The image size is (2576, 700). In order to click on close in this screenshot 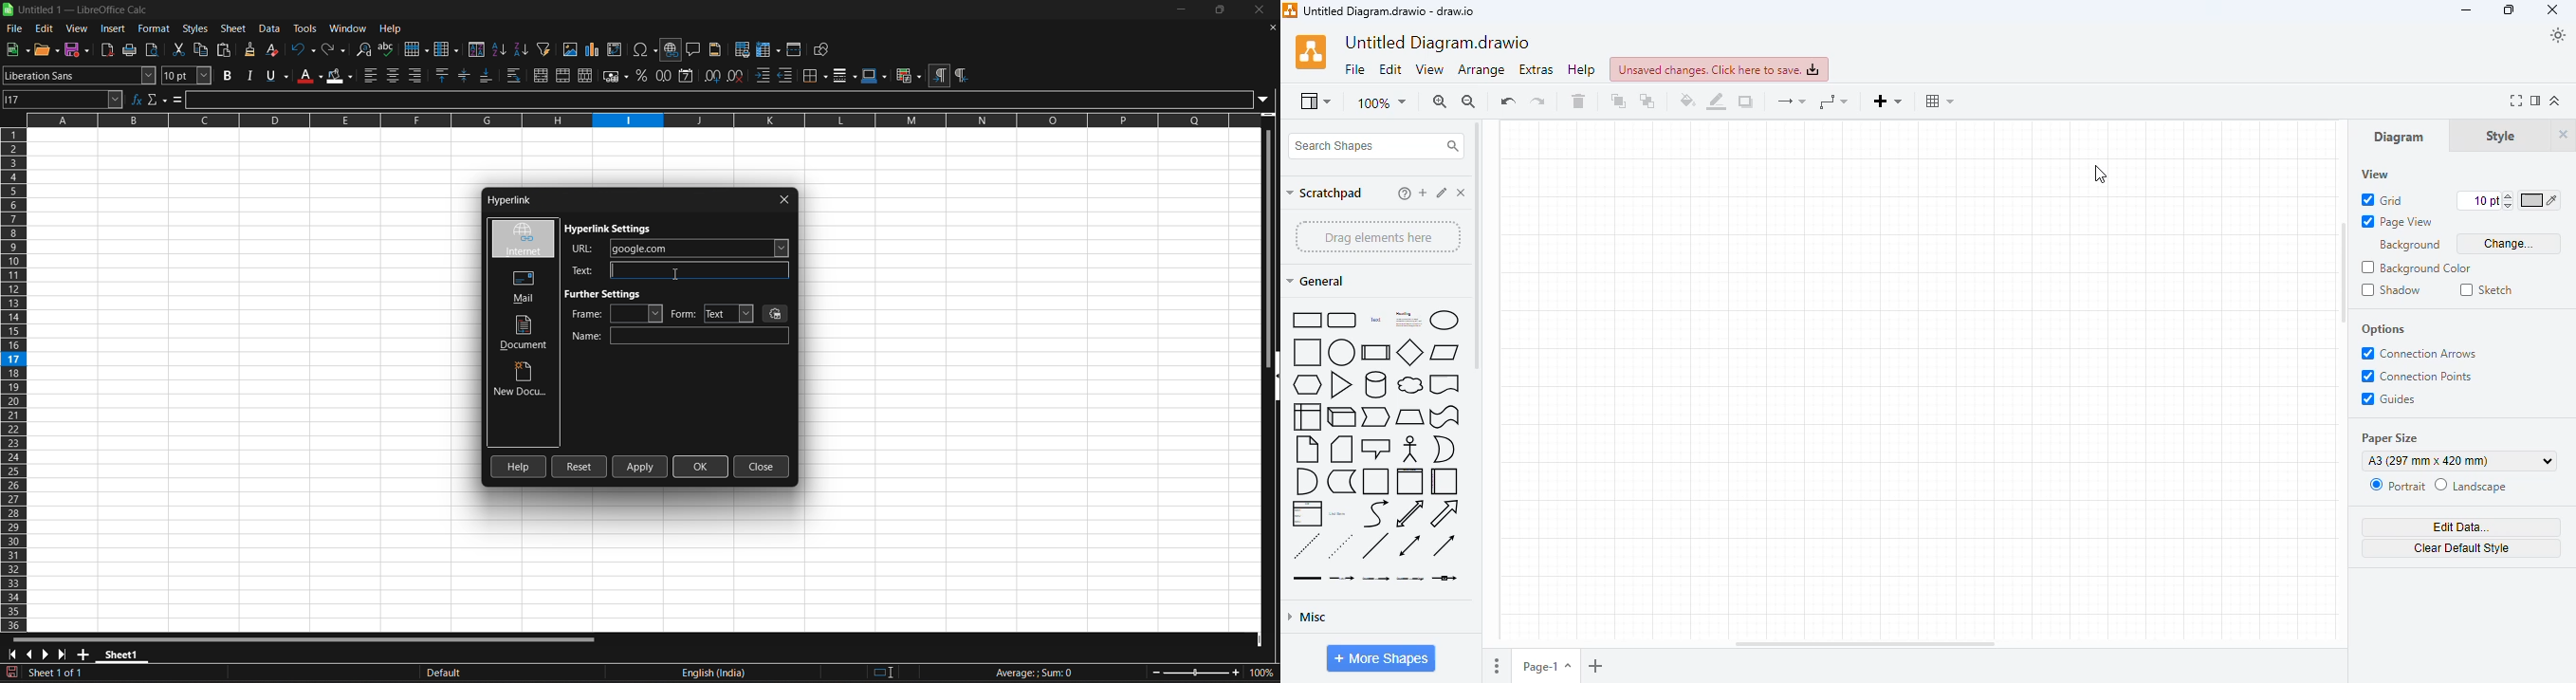, I will do `click(762, 467)`.